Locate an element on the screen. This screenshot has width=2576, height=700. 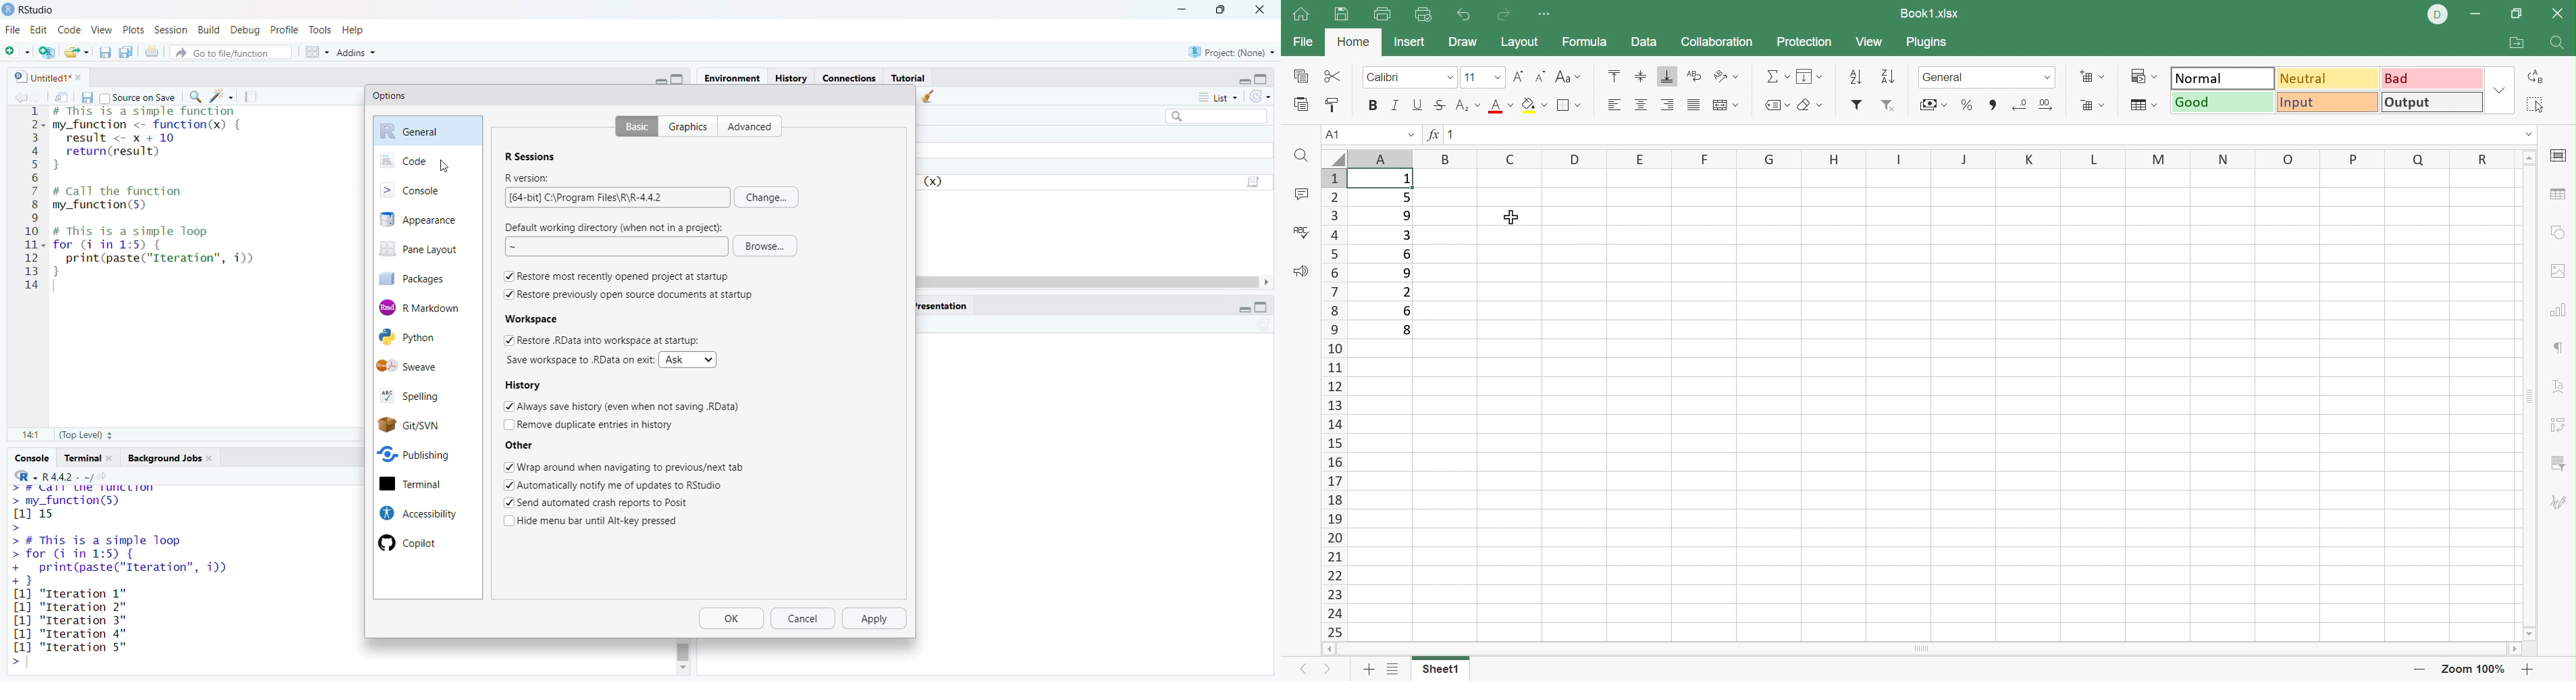
Home is located at coordinates (1355, 43).